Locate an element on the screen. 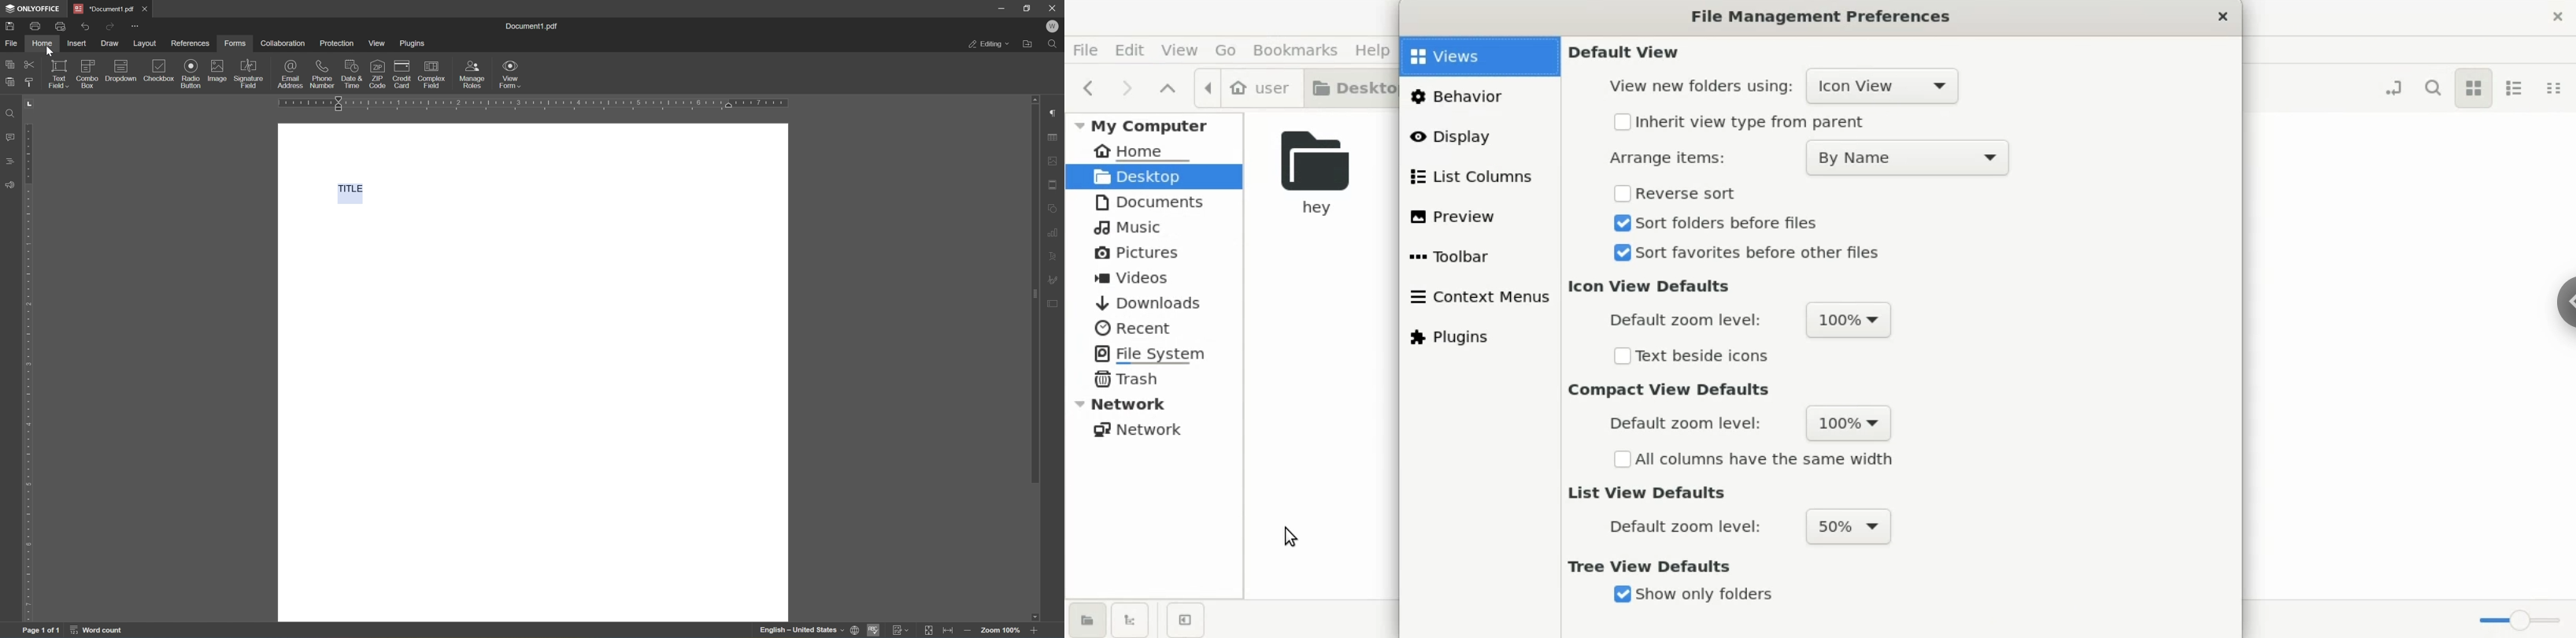 The width and height of the screenshot is (2576, 644). track changes is located at coordinates (901, 631).